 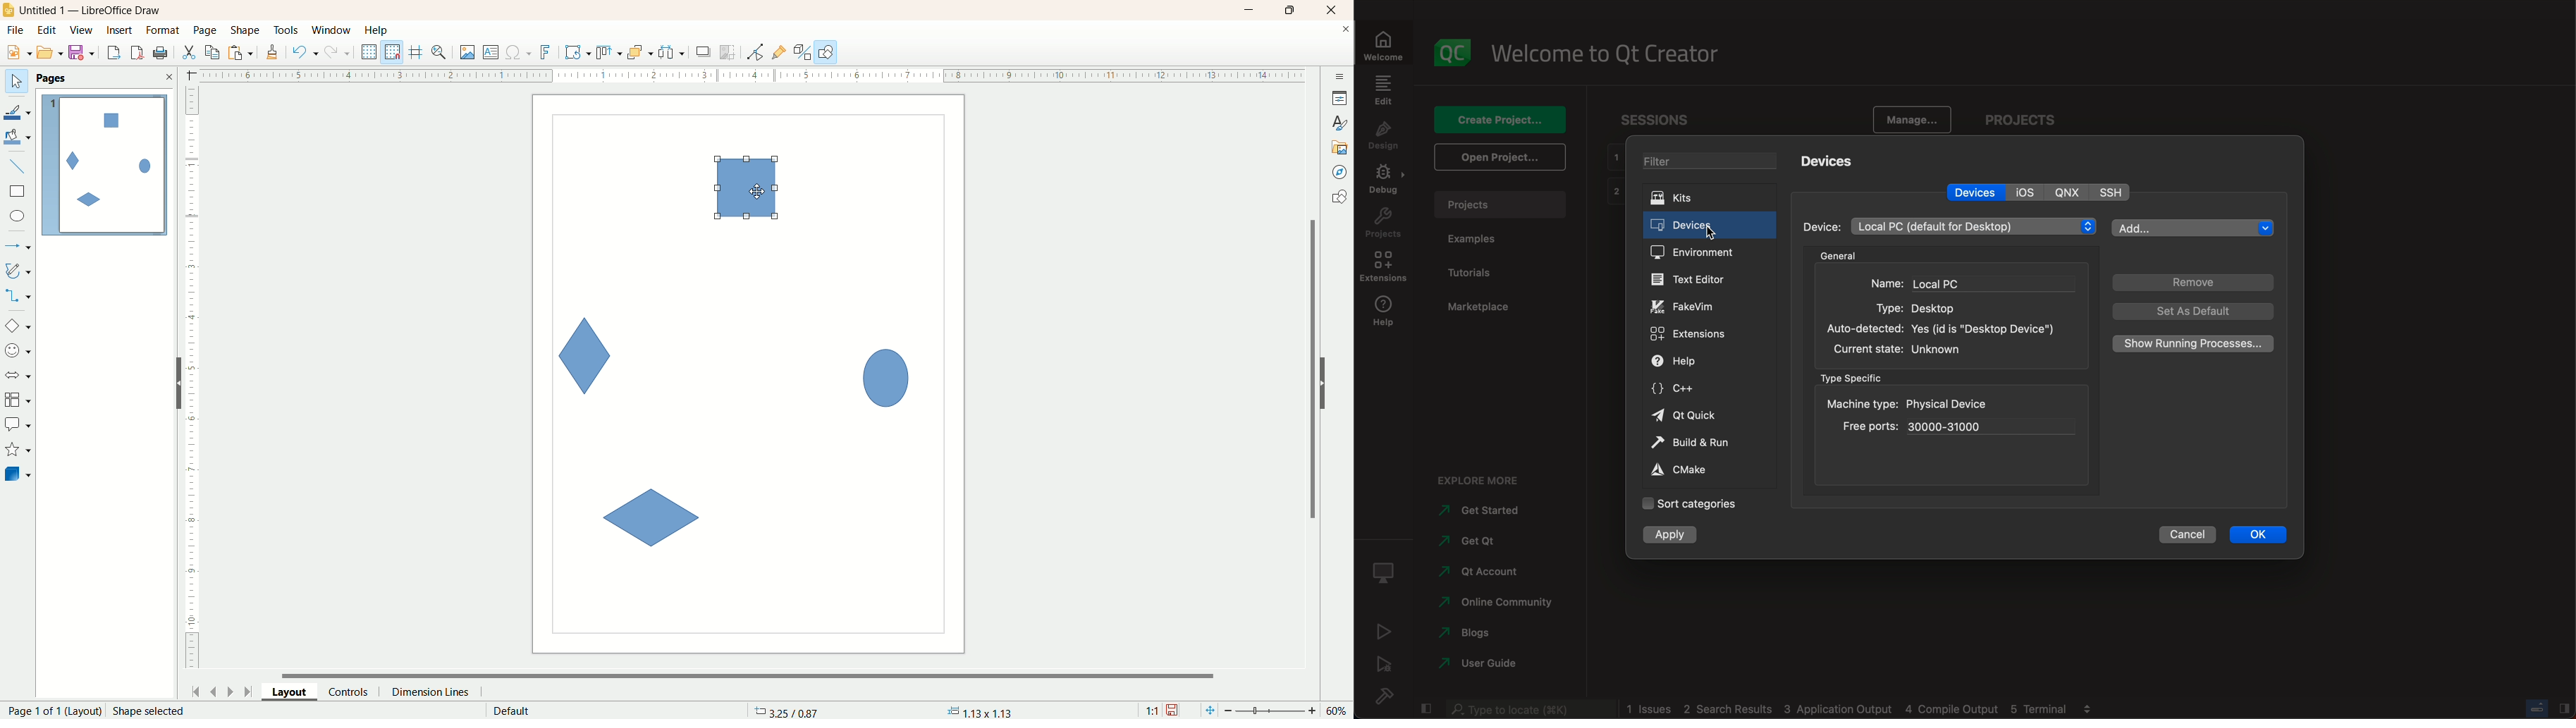 What do you see at coordinates (213, 52) in the screenshot?
I see `copy` at bounding box center [213, 52].